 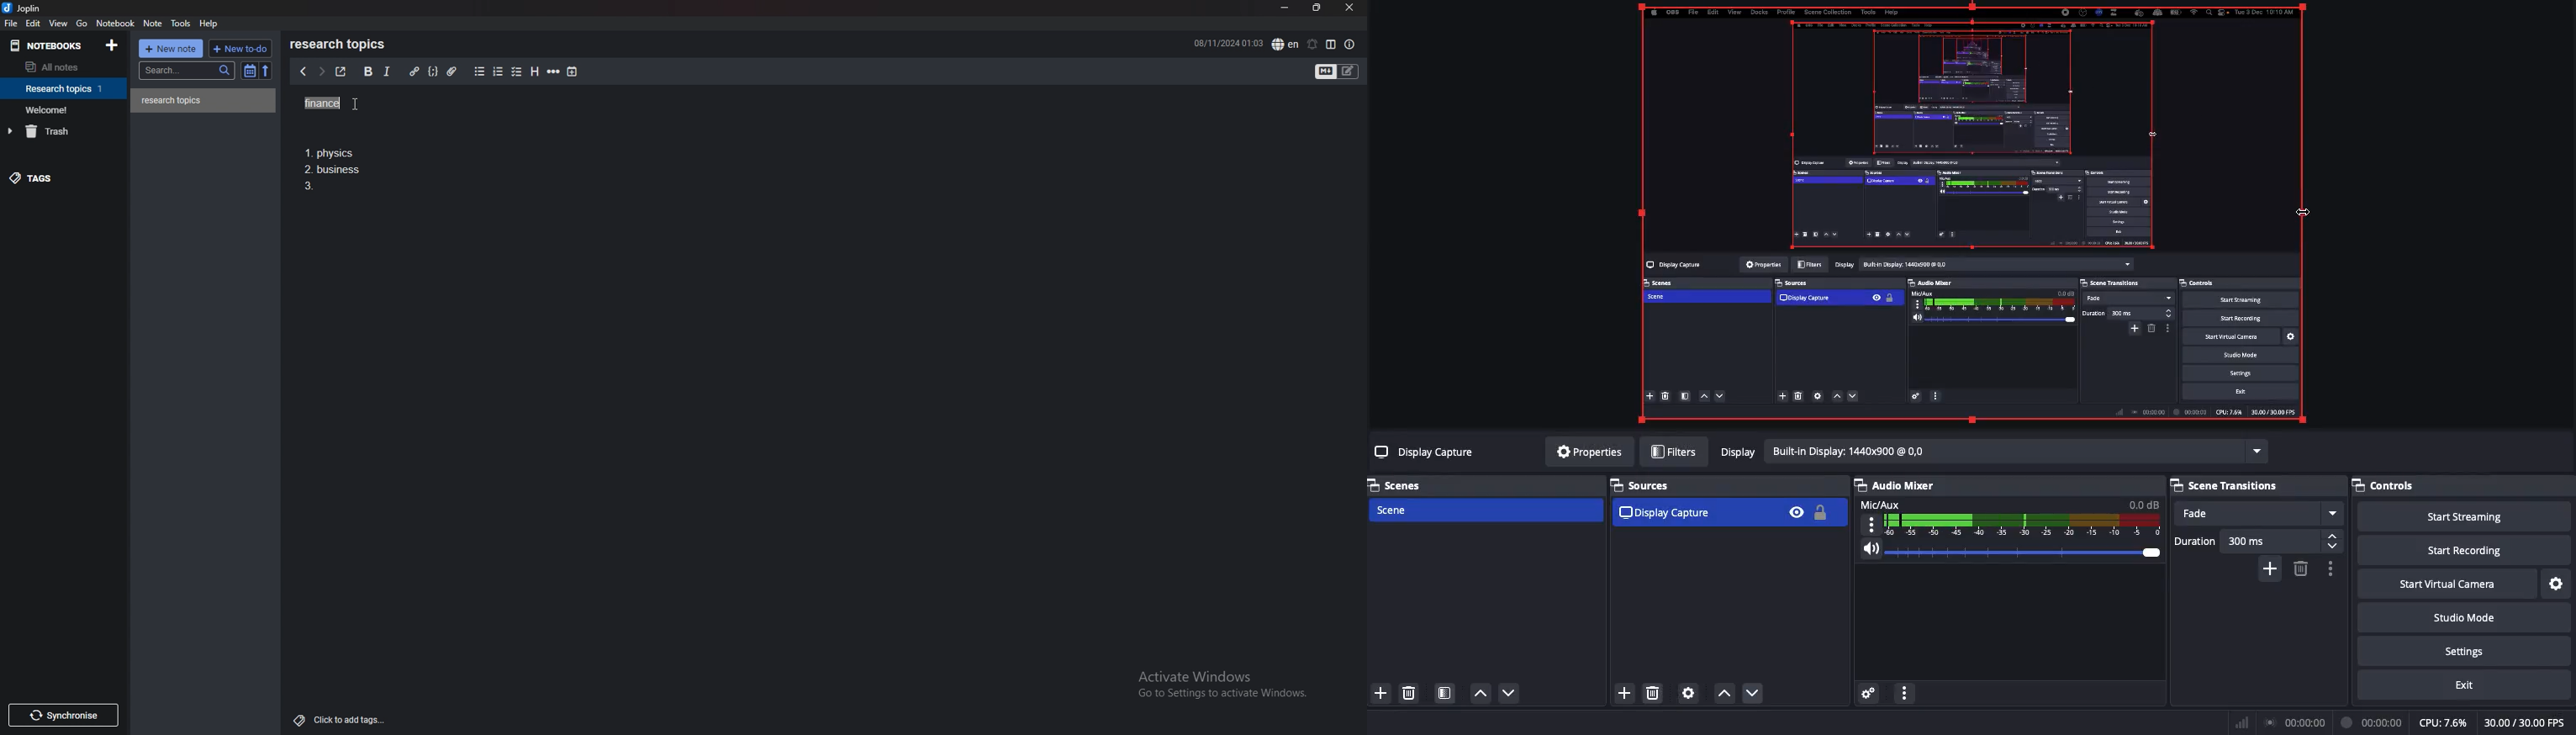 I want to click on notebooks, so click(x=48, y=45).